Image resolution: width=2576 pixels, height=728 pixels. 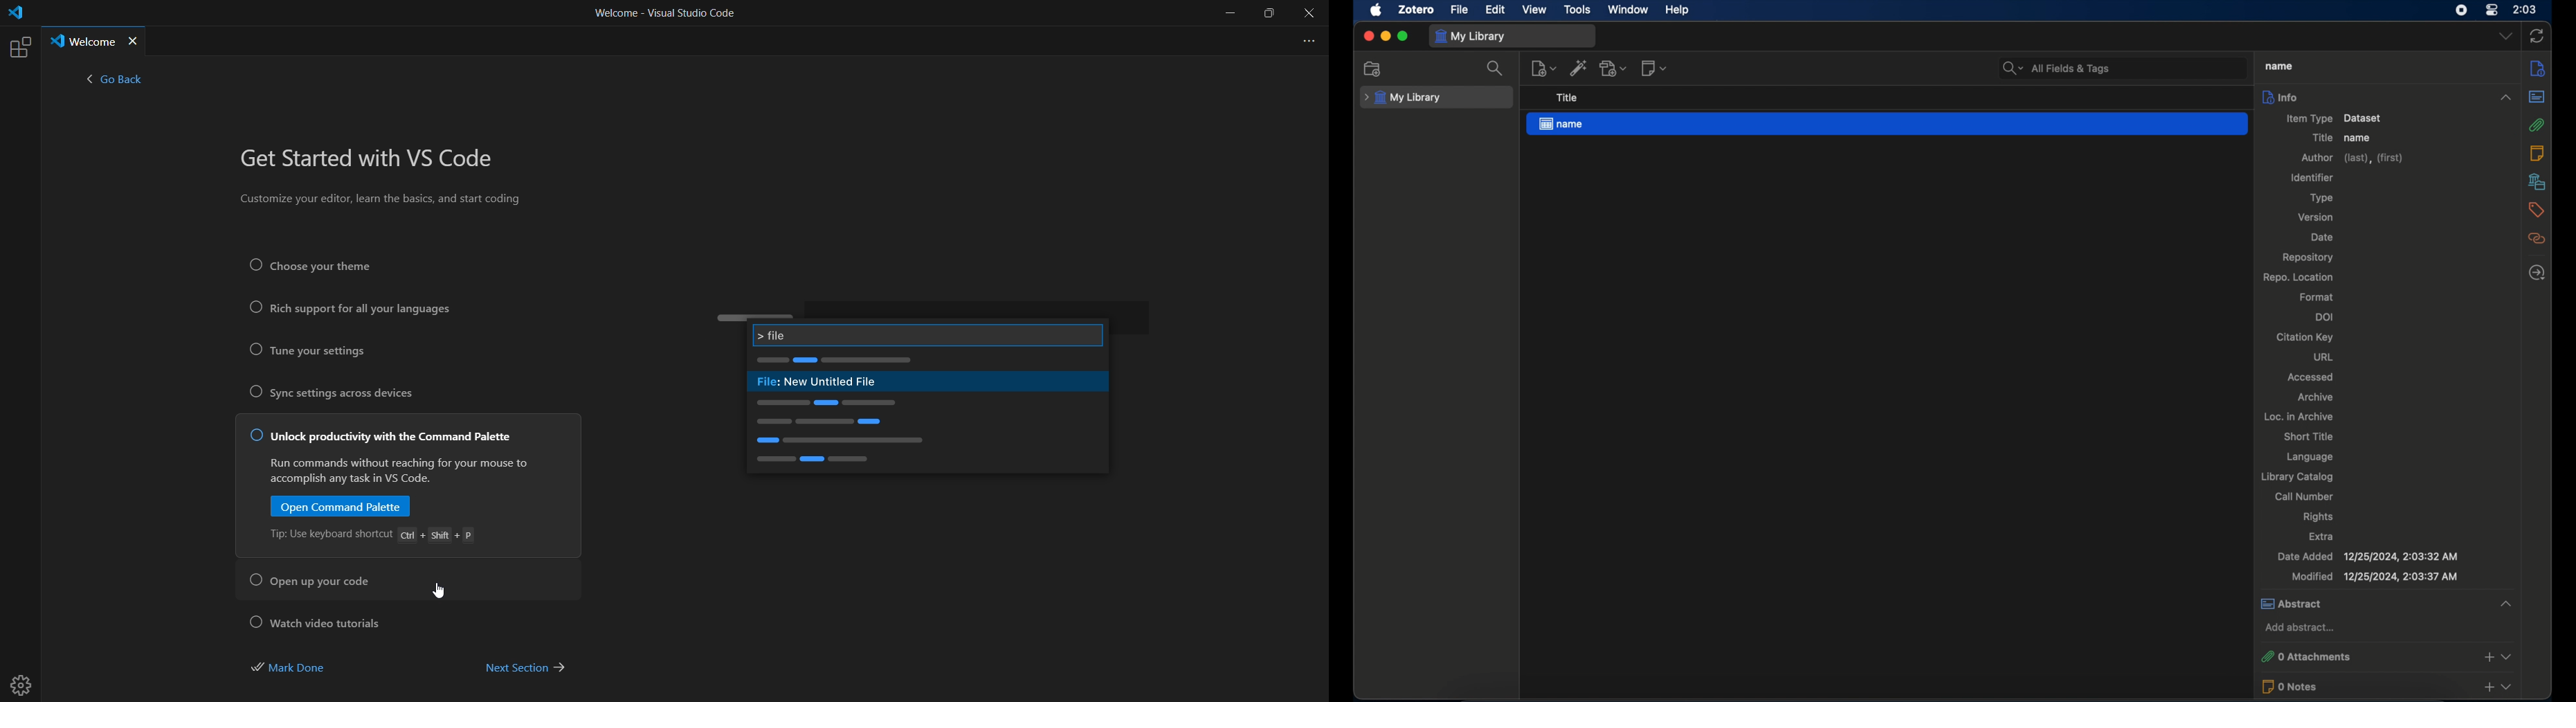 What do you see at coordinates (2537, 239) in the screenshot?
I see `related` at bounding box center [2537, 239].